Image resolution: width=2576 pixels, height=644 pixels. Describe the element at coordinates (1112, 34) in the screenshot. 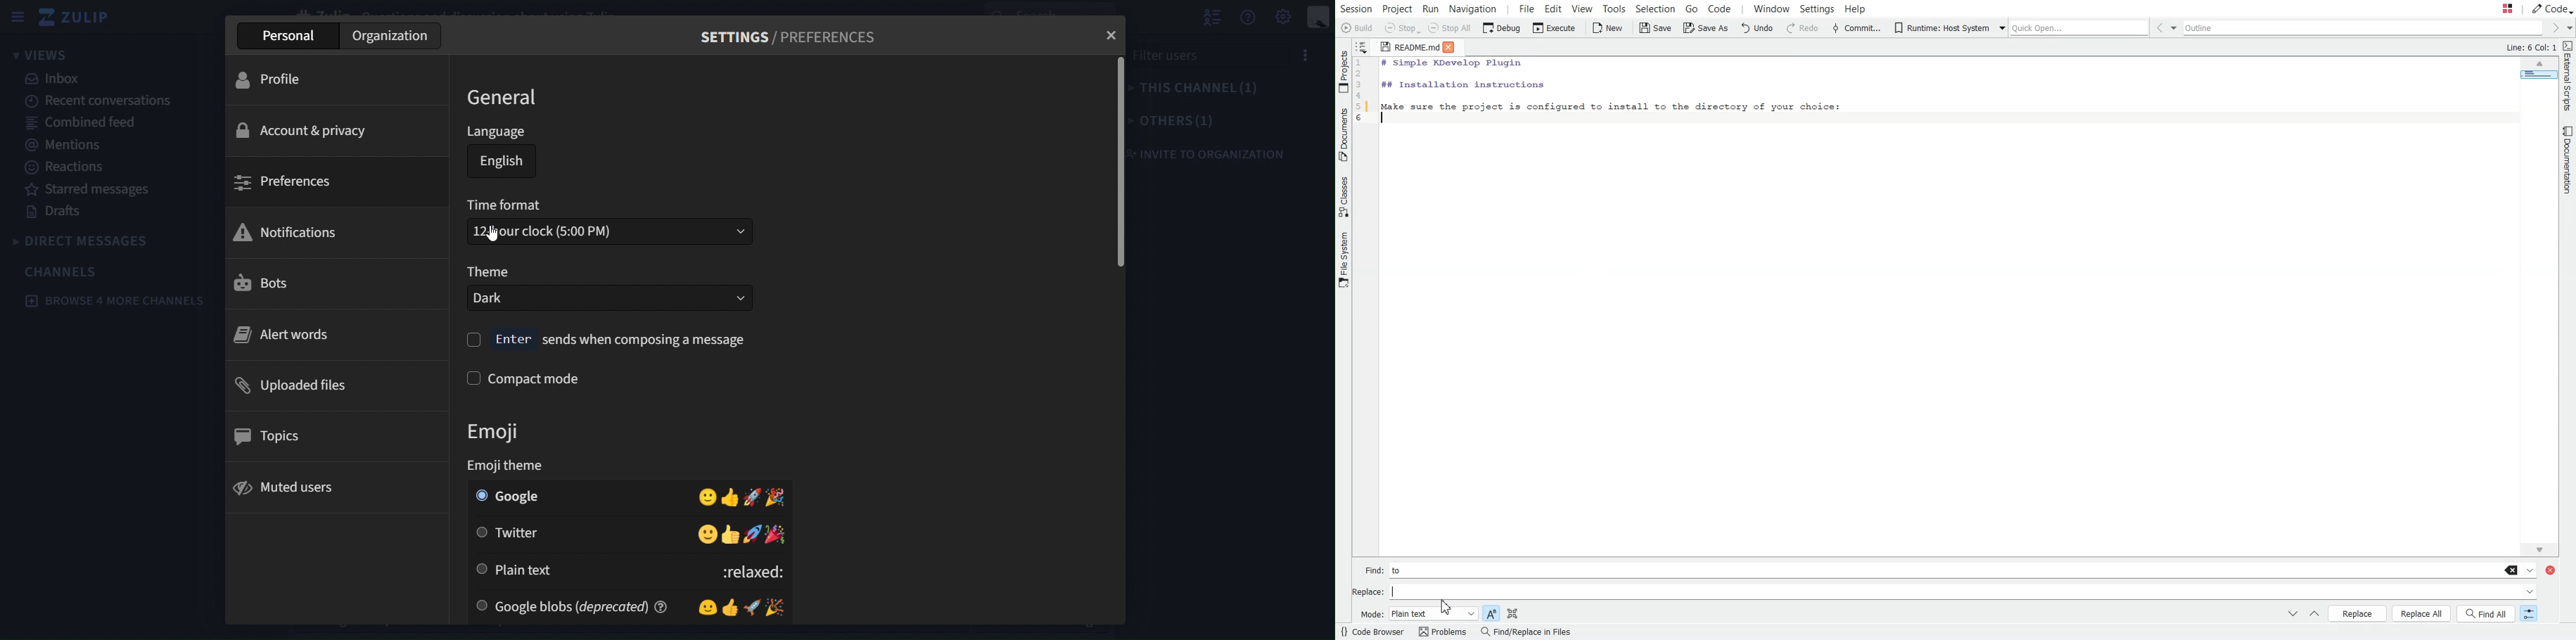

I see `close` at that location.